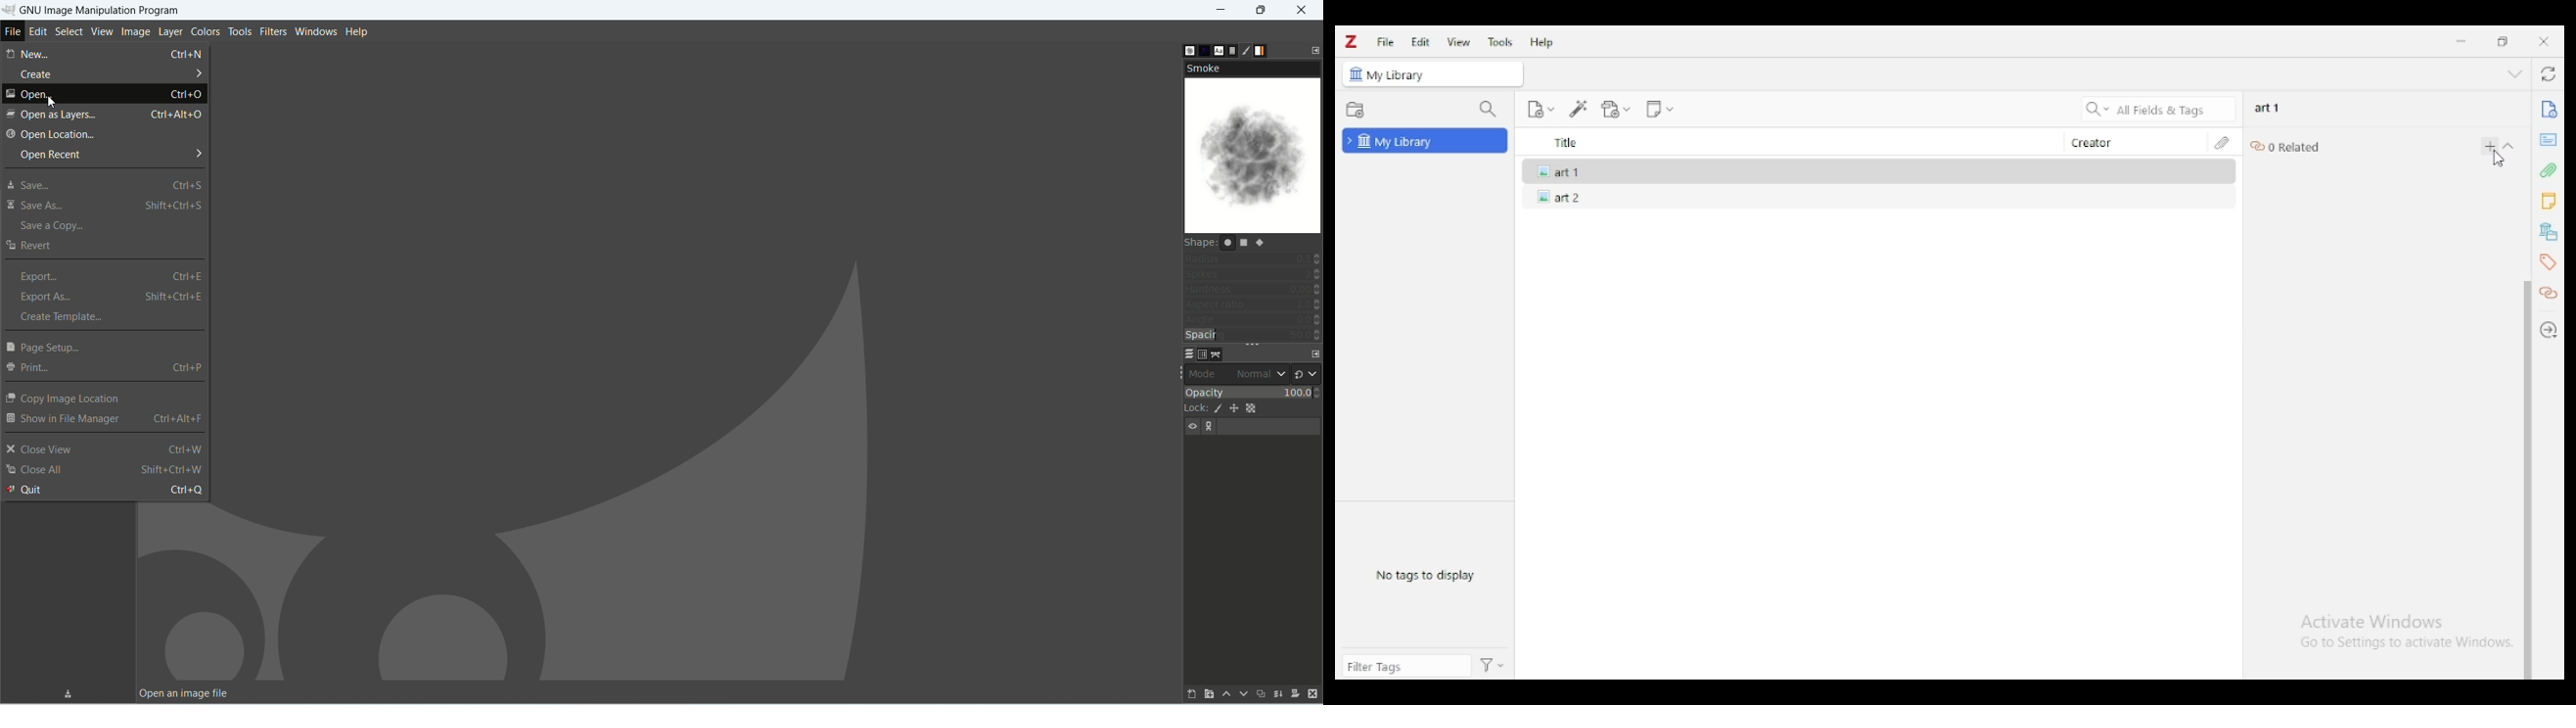 This screenshot has width=2576, height=728. What do you see at coordinates (1254, 242) in the screenshot?
I see `shape` at bounding box center [1254, 242].